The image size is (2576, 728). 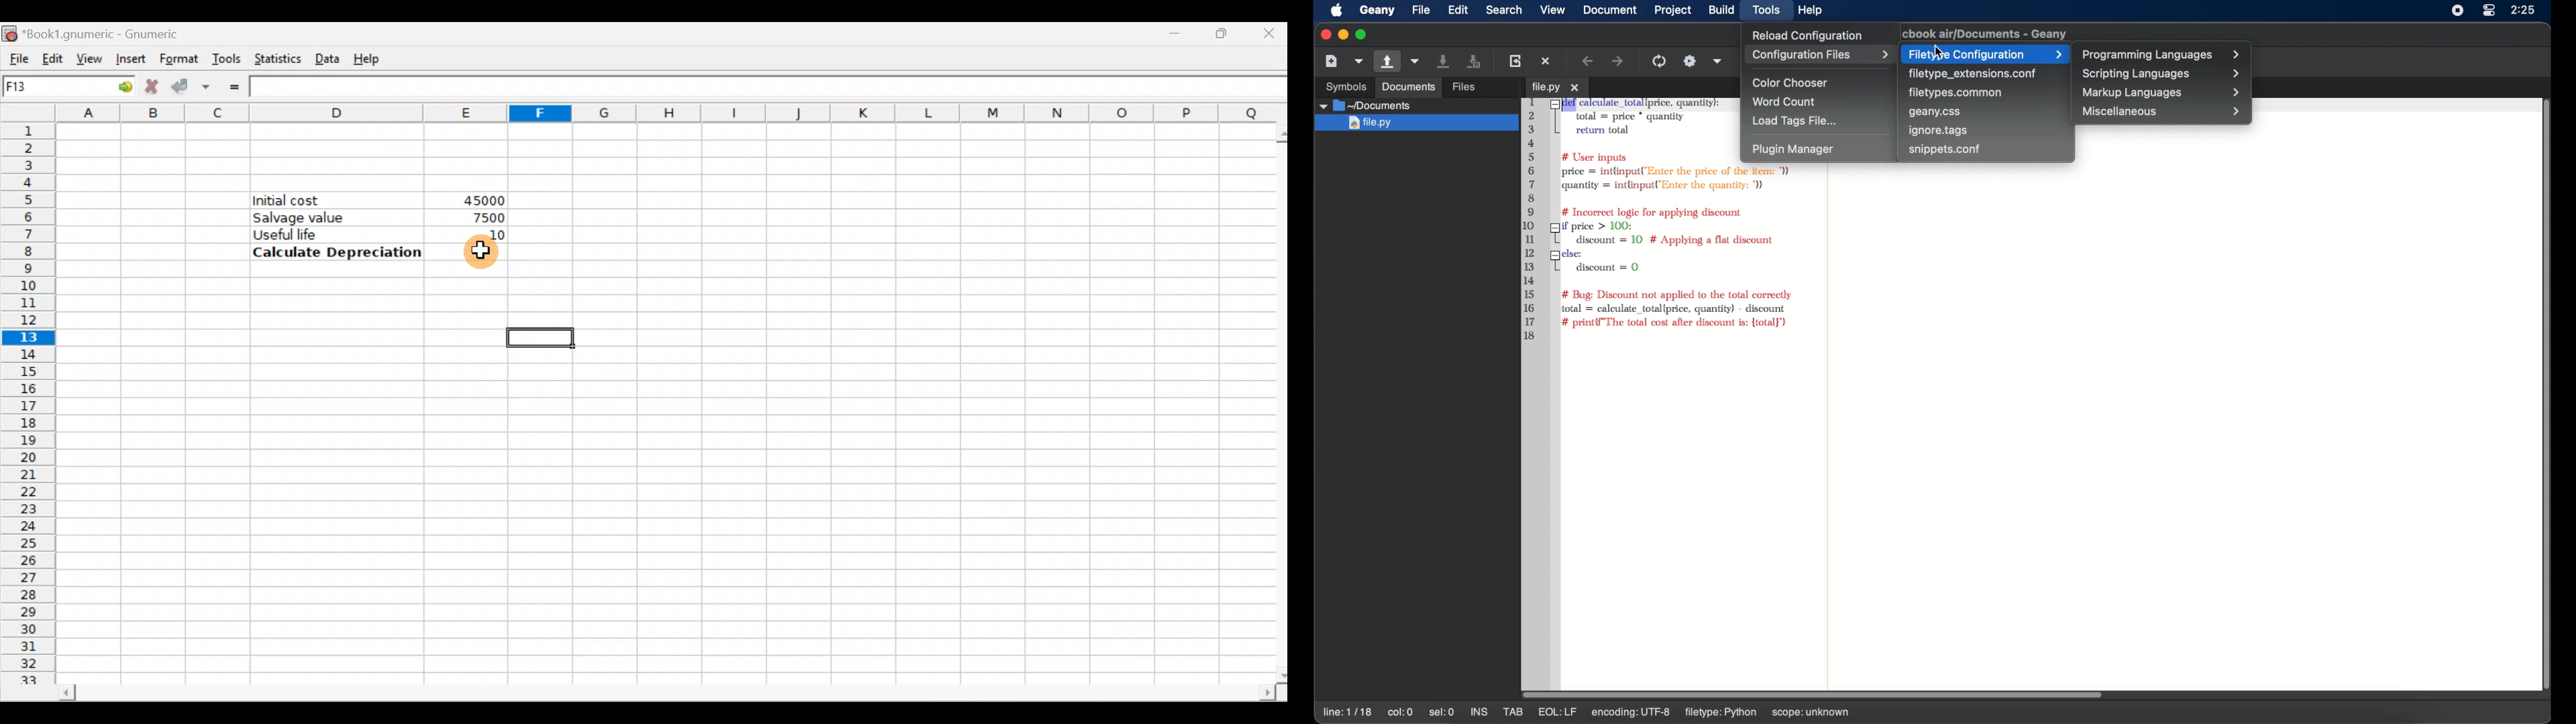 What do you see at coordinates (653, 689) in the screenshot?
I see `Scroll bar` at bounding box center [653, 689].